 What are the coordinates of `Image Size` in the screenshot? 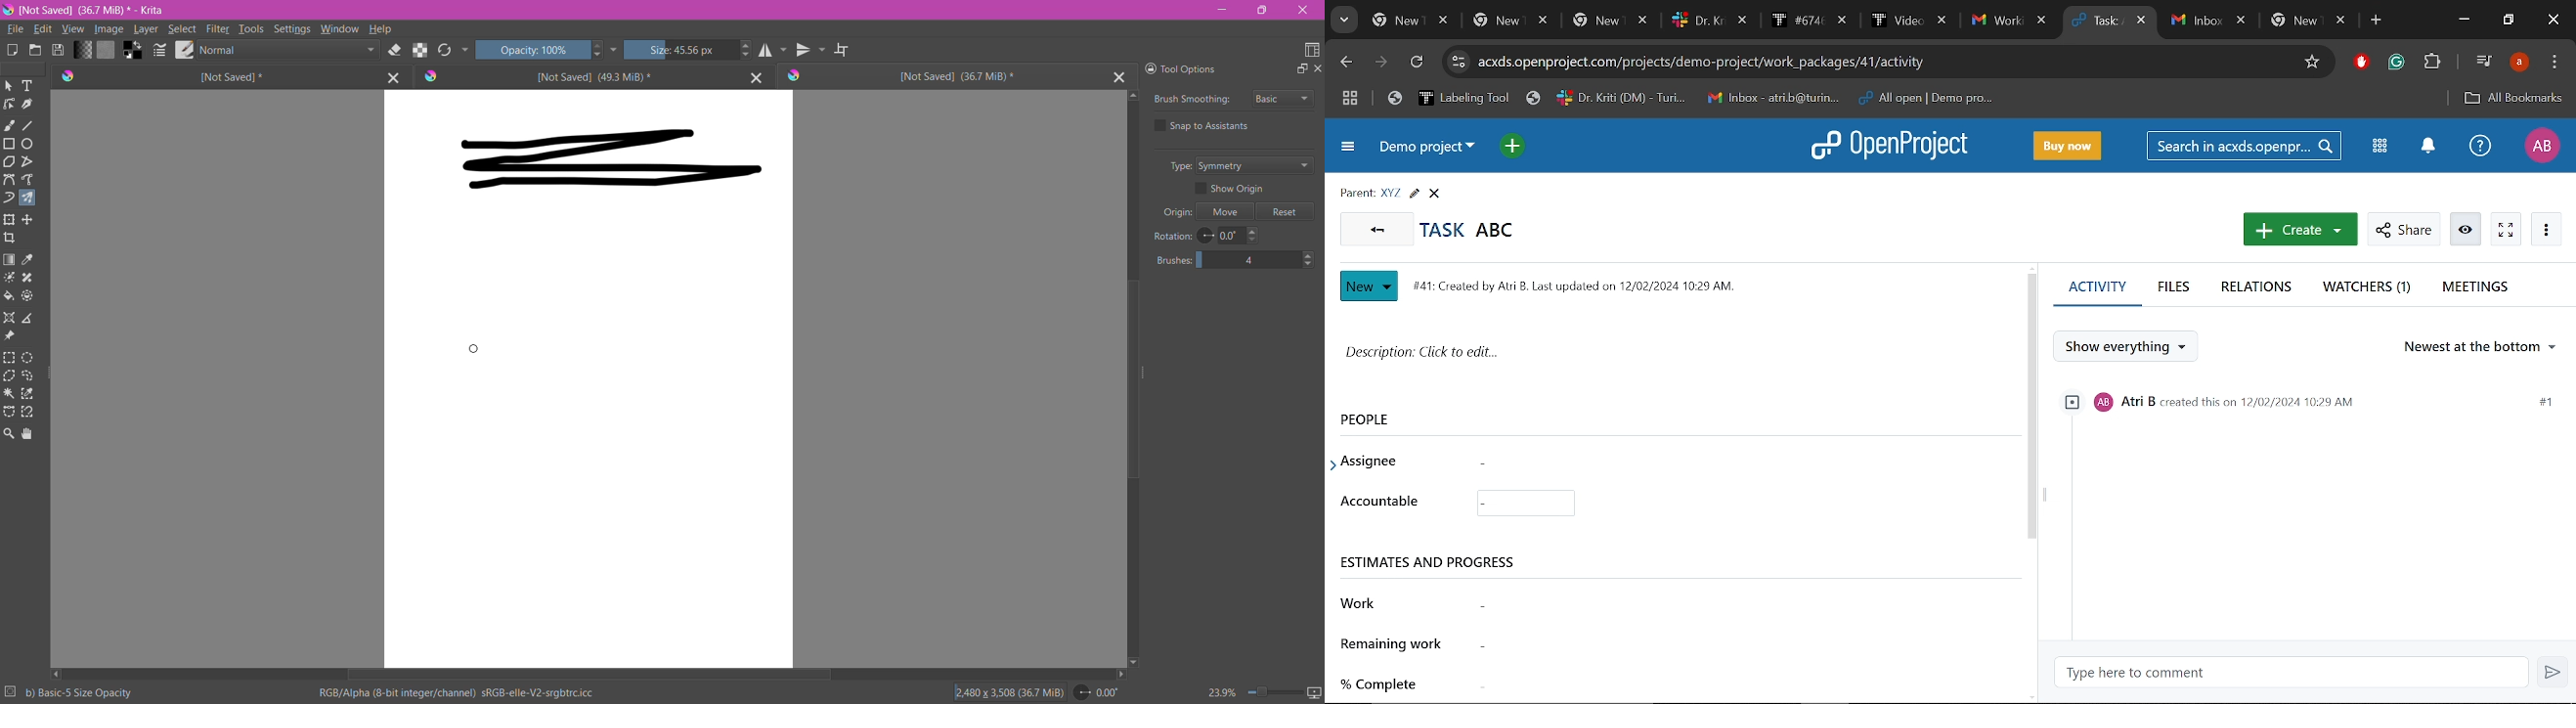 It's located at (1005, 693).